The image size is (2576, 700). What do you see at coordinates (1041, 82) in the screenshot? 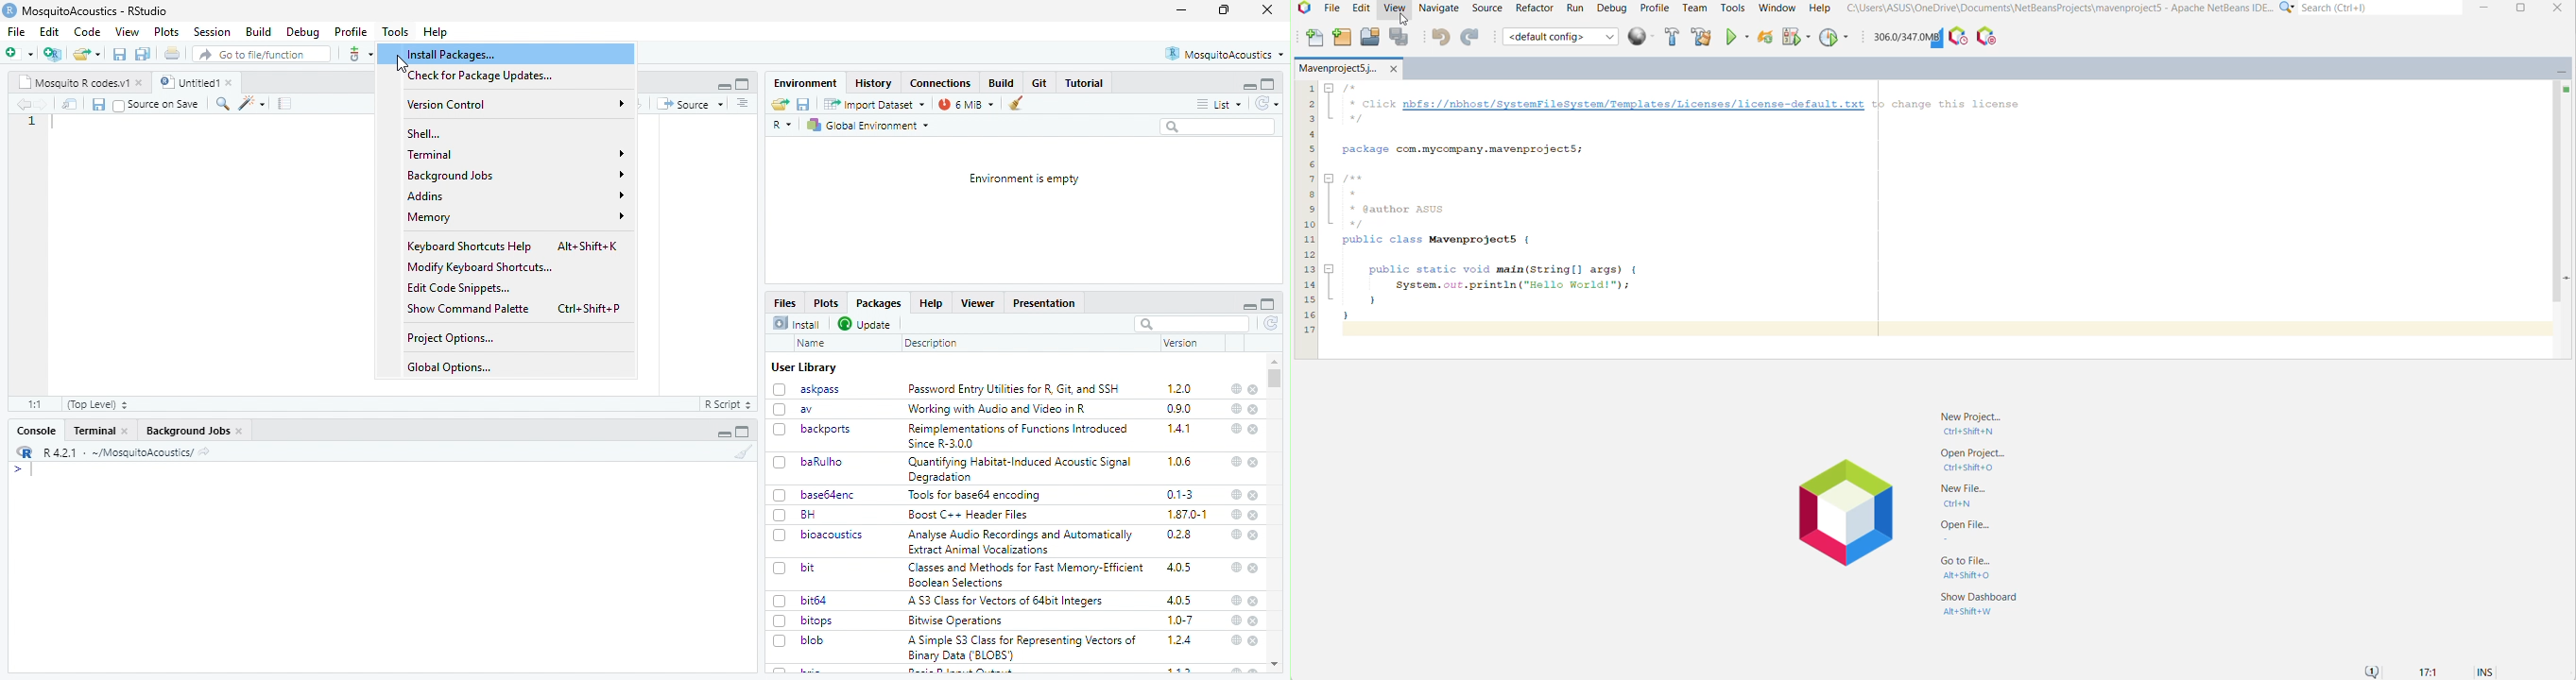
I see `Git` at bounding box center [1041, 82].